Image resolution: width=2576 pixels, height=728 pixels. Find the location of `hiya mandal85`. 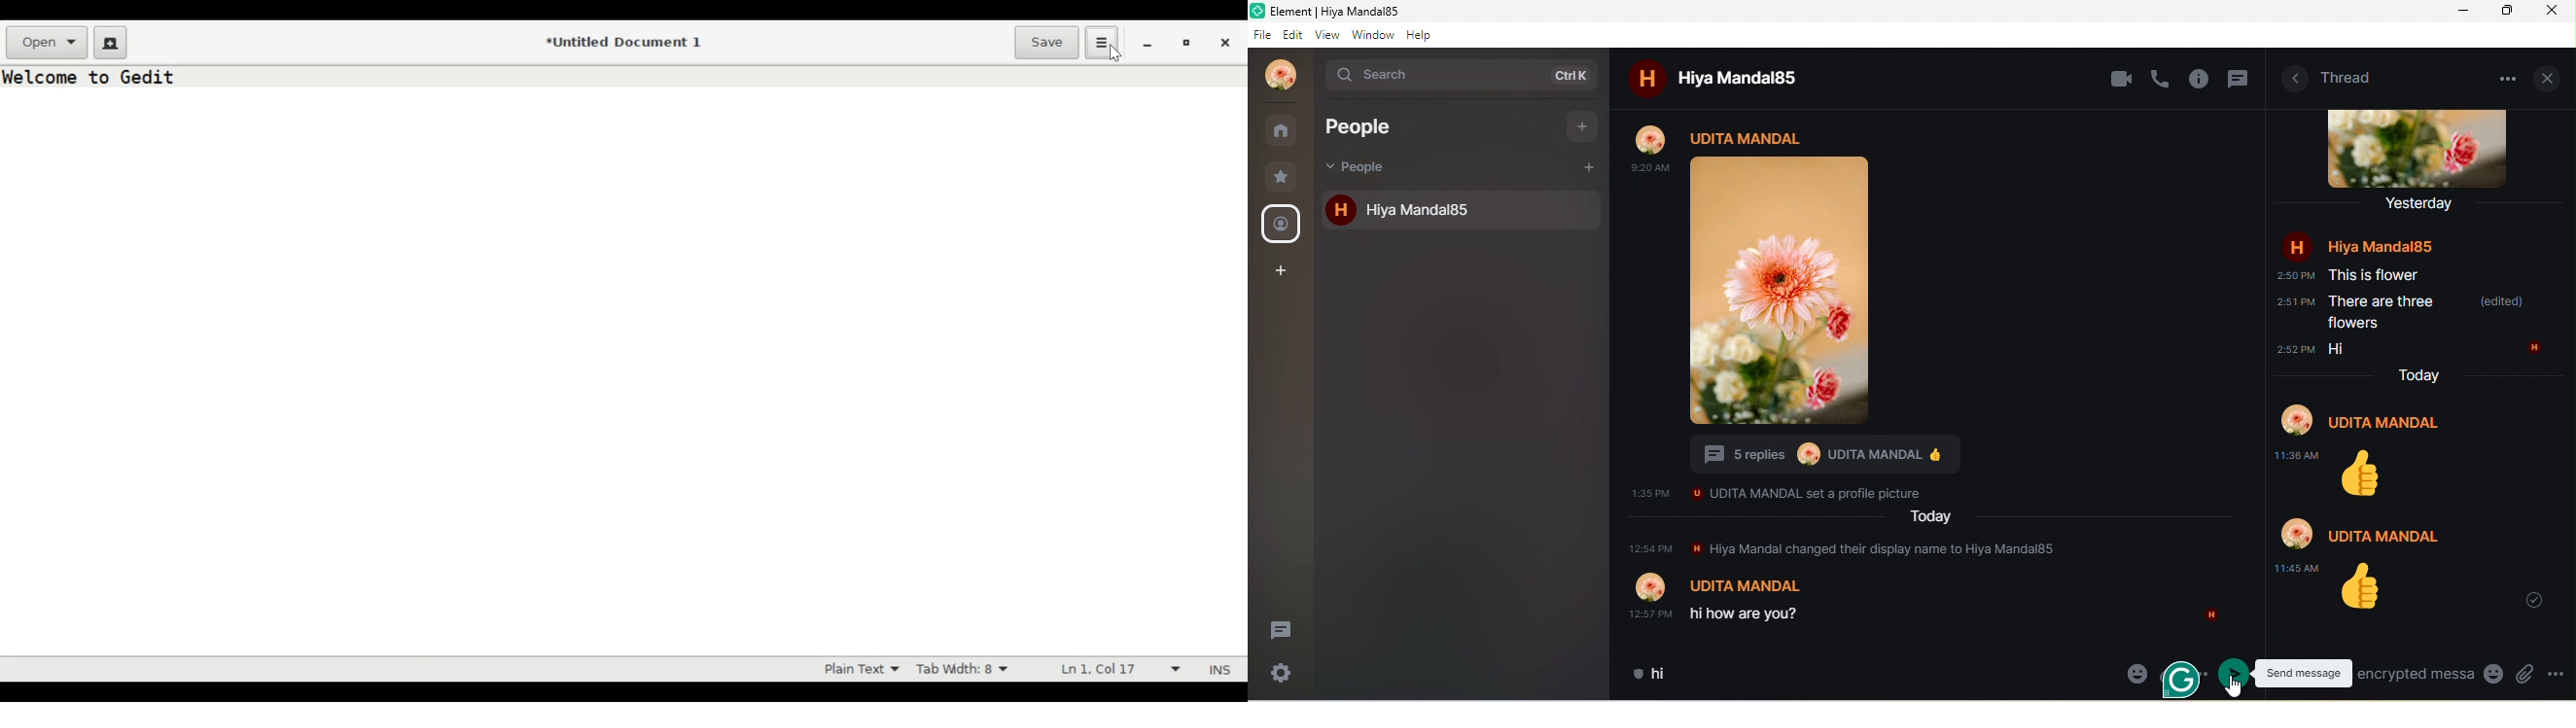

hiya mandal85 is located at coordinates (1481, 209).